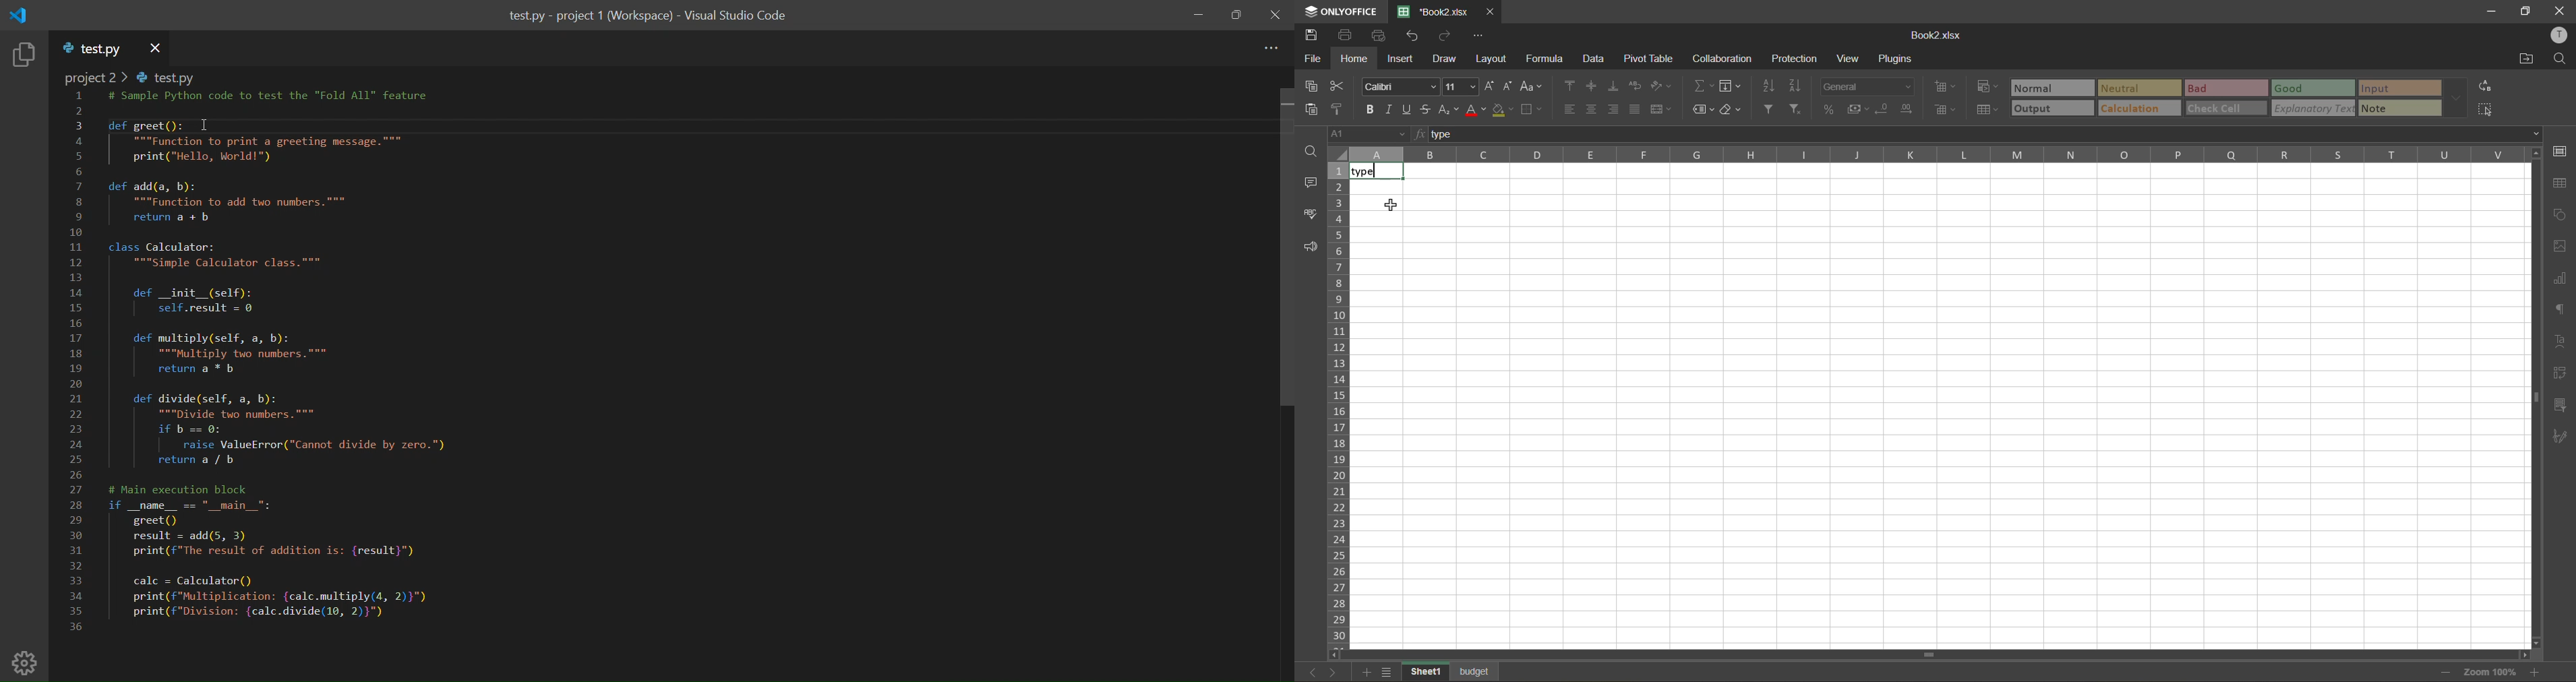  What do you see at coordinates (1593, 87) in the screenshot?
I see `align middle` at bounding box center [1593, 87].